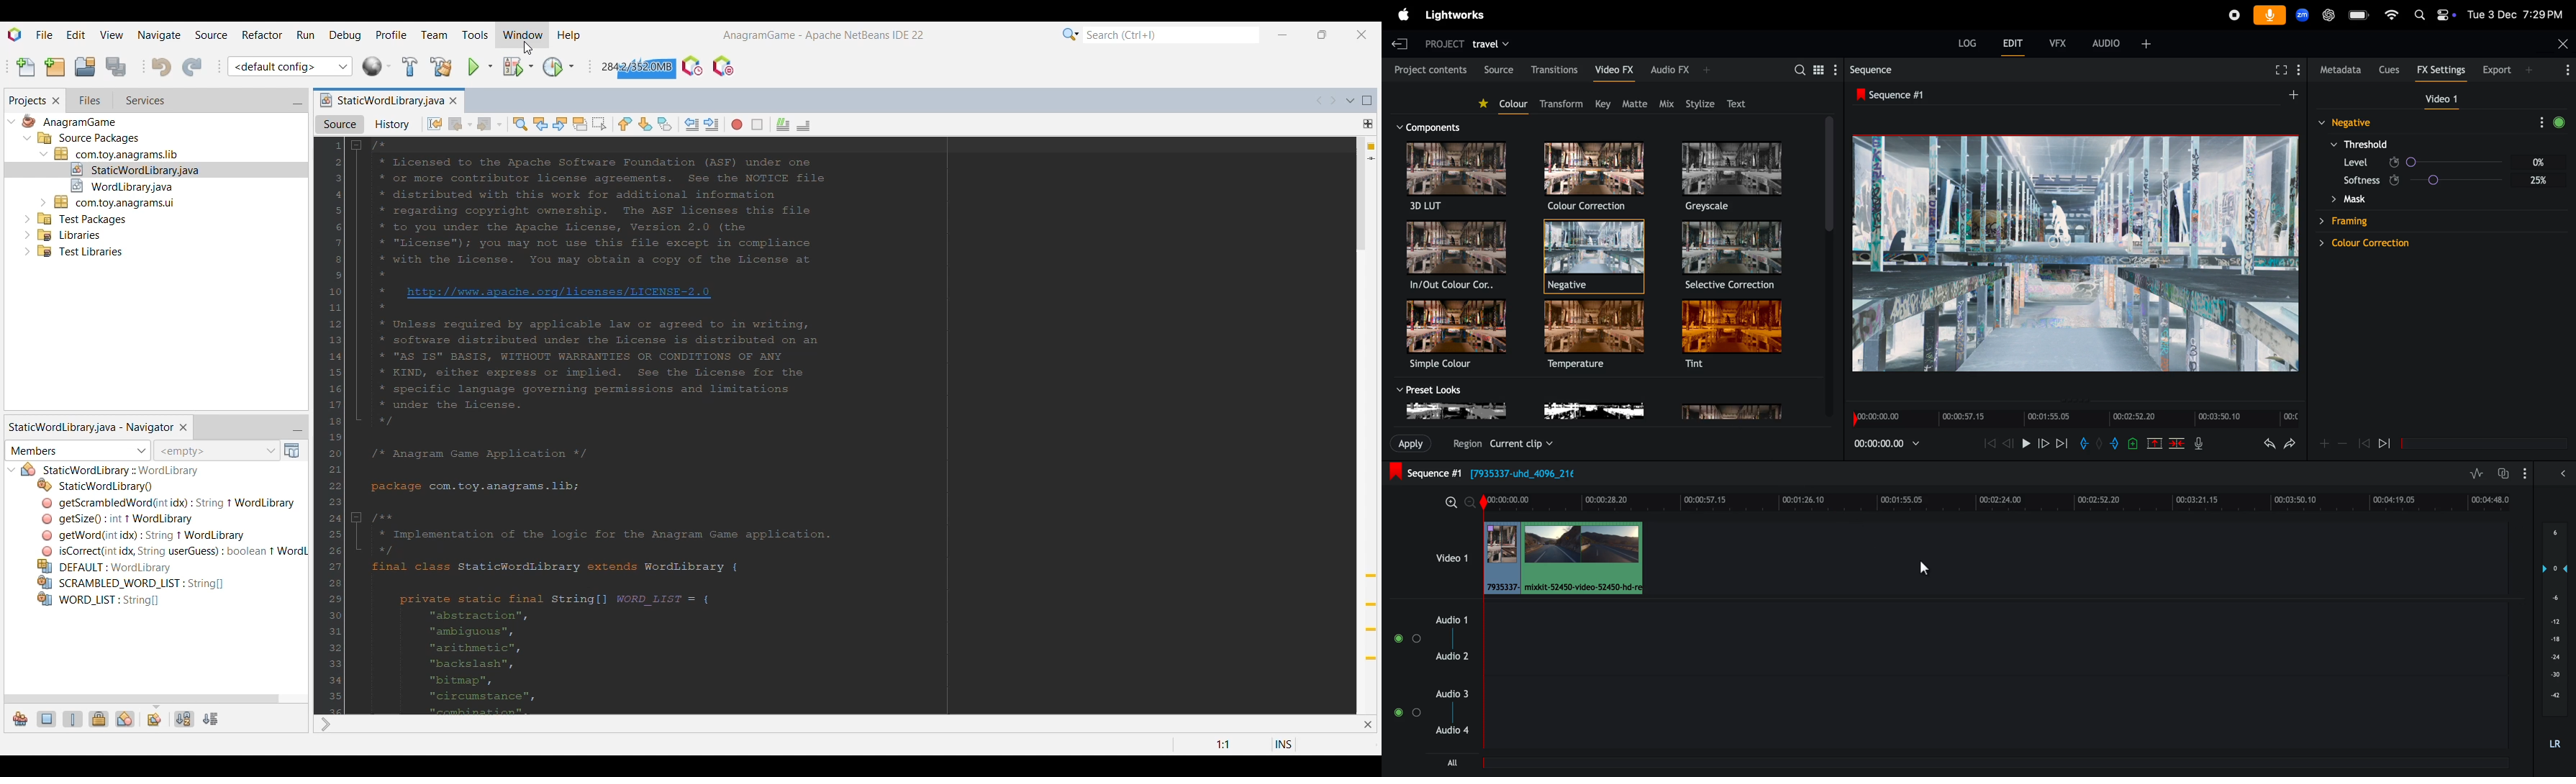 The image size is (2576, 784). What do you see at coordinates (1734, 338) in the screenshot?
I see `tint` at bounding box center [1734, 338].